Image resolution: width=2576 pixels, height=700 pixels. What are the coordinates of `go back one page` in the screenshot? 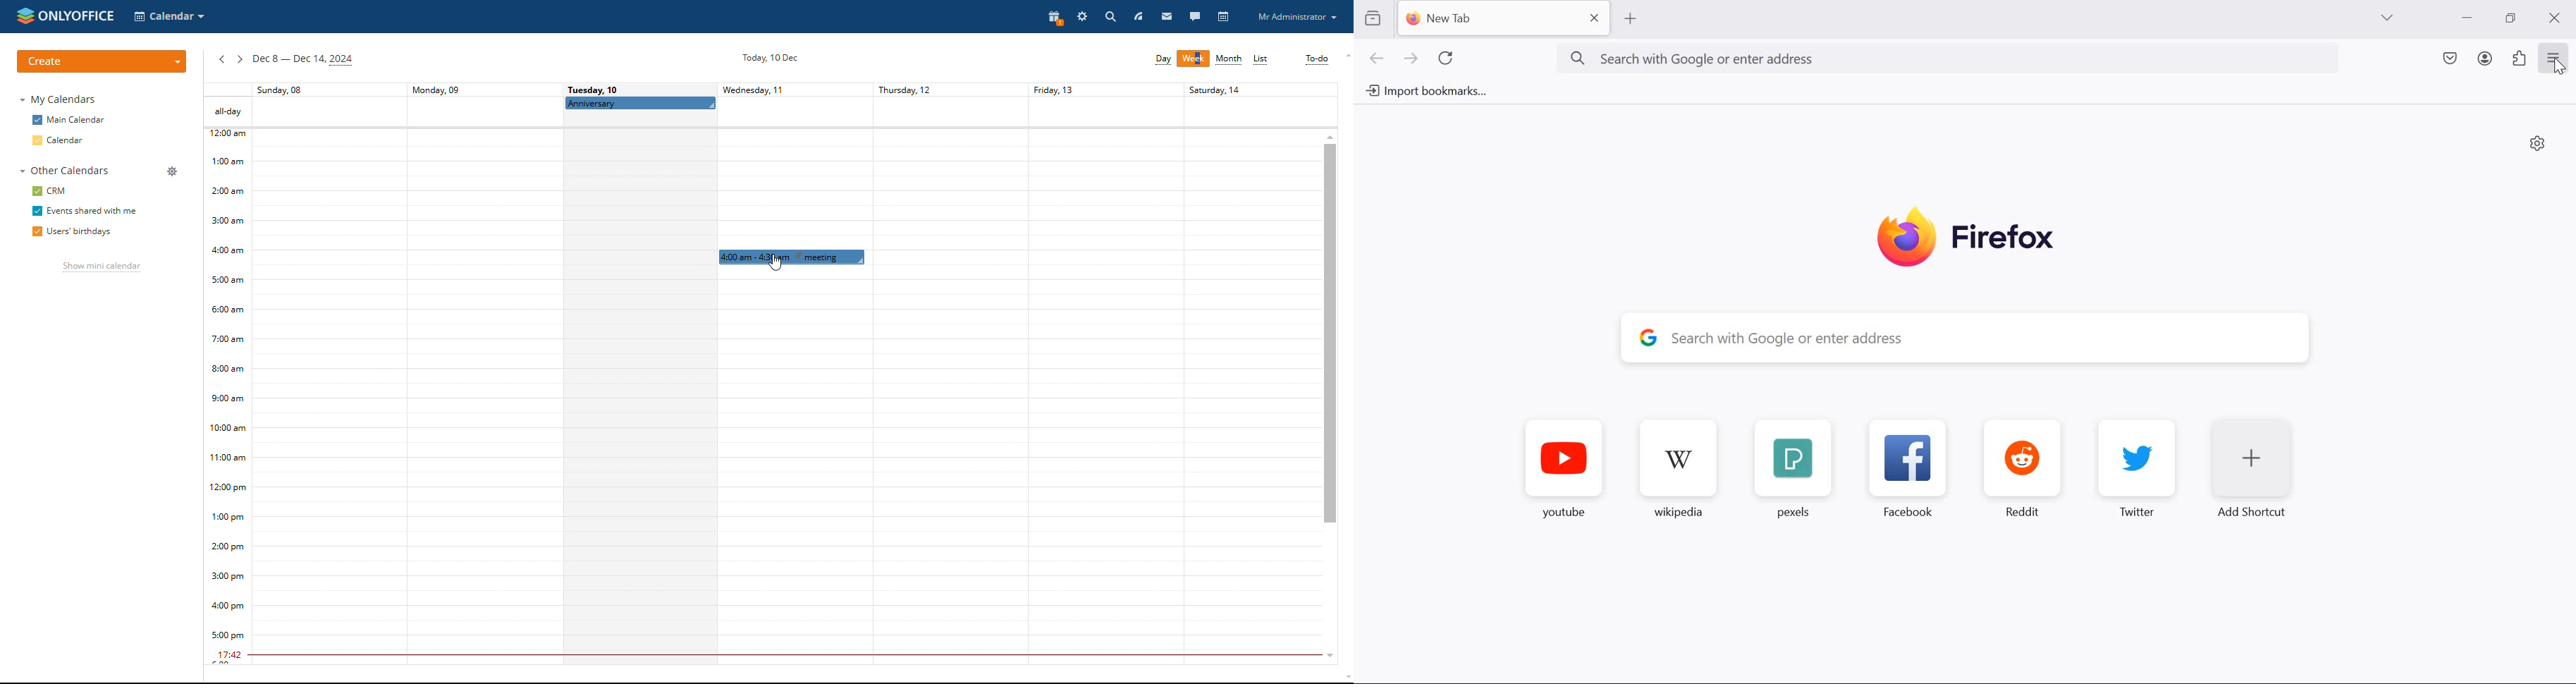 It's located at (1377, 58).